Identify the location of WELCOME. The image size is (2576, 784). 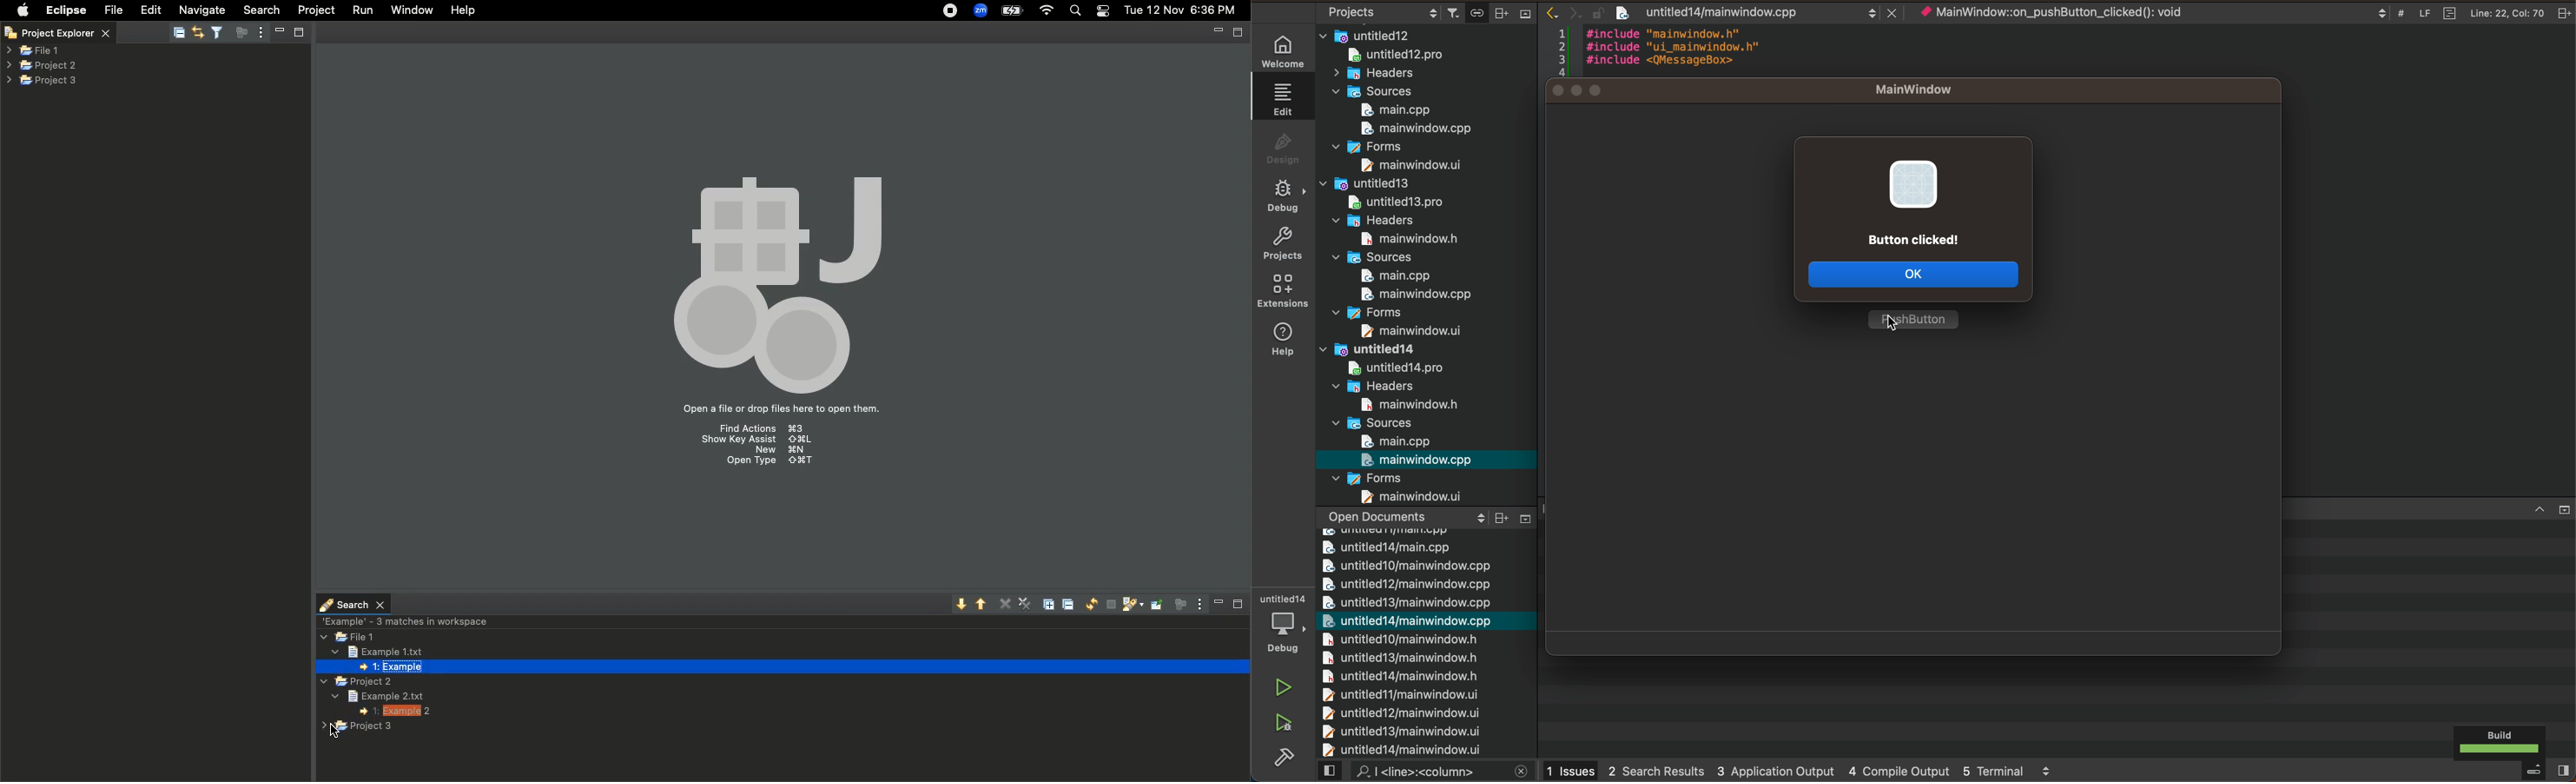
(1284, 53).